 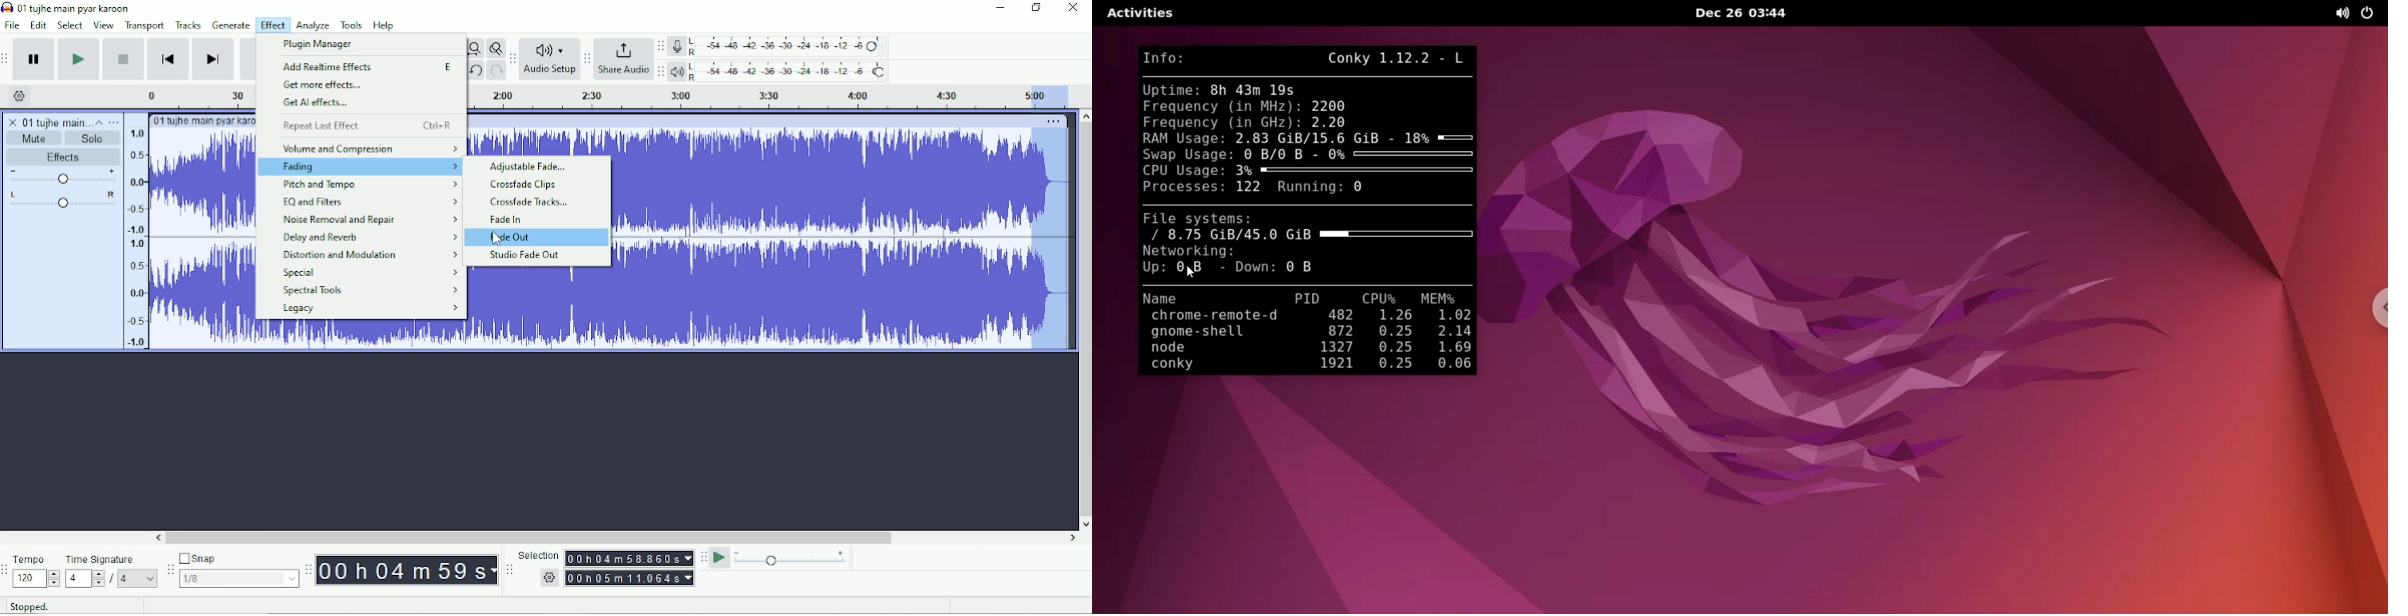 I want to click on 4, so click(x=140, y=578).